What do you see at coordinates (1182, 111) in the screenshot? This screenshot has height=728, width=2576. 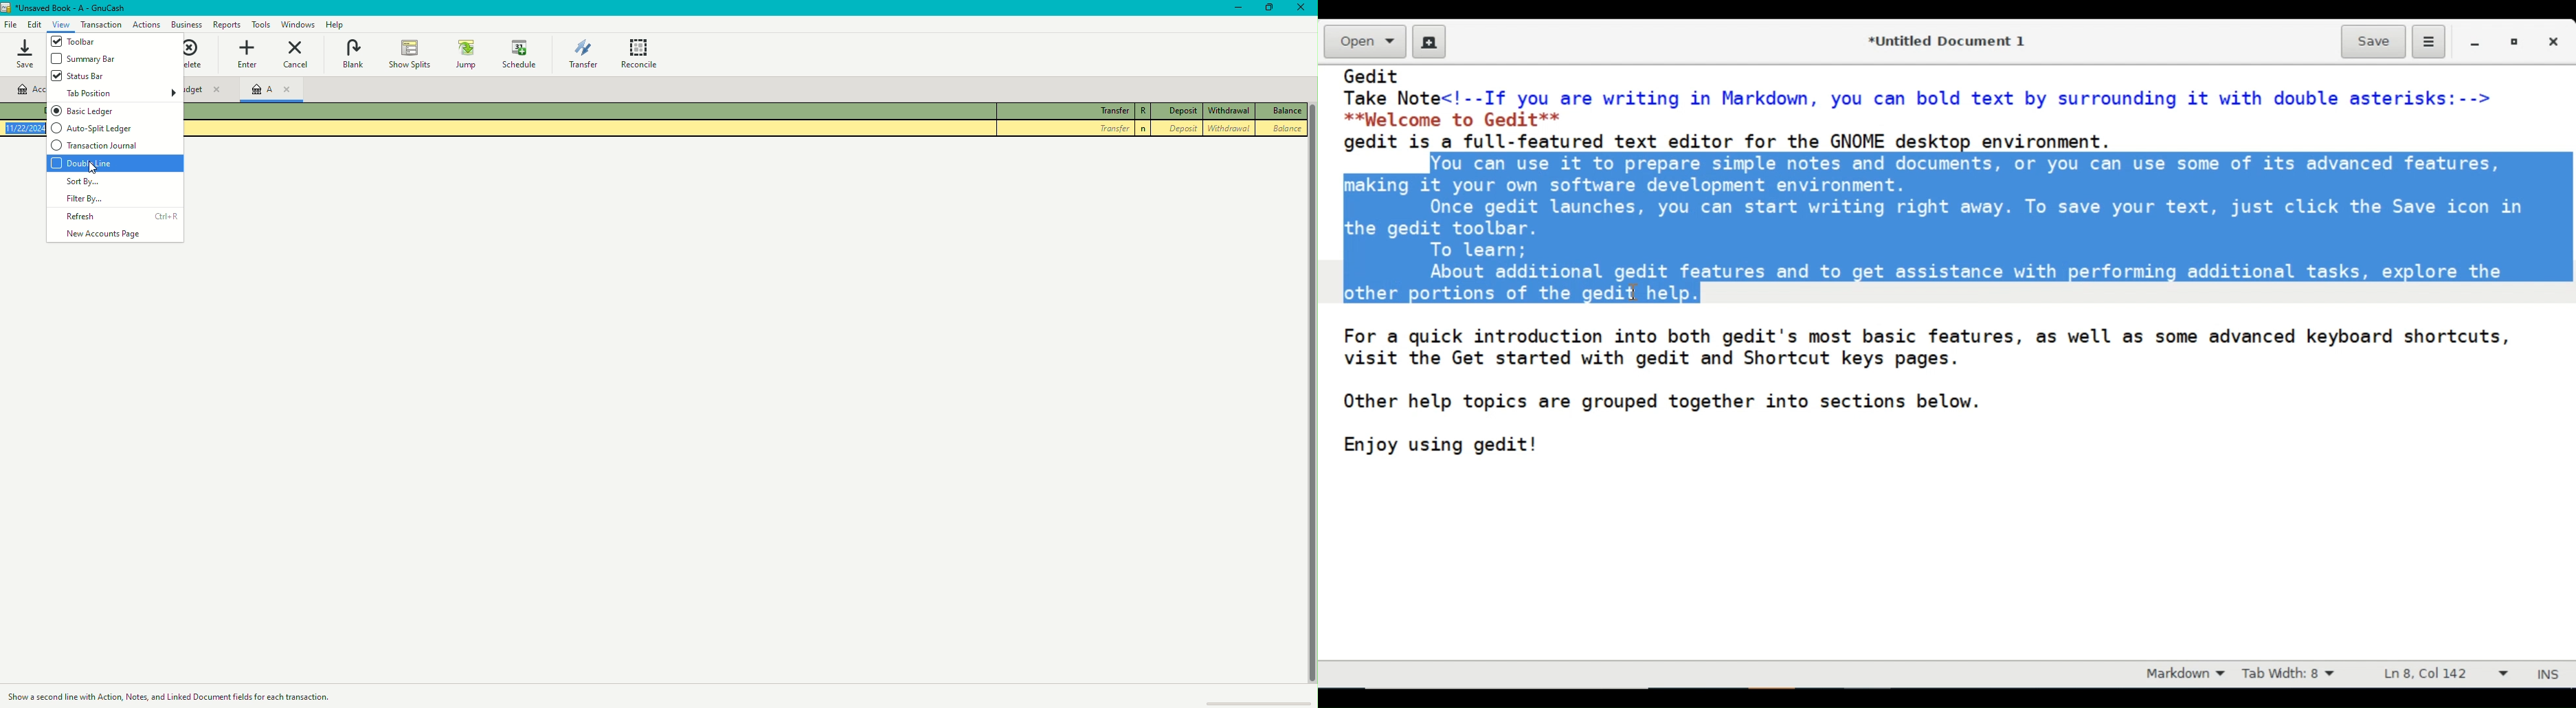 I see `Deposit` at bounding box center [1182, 111].